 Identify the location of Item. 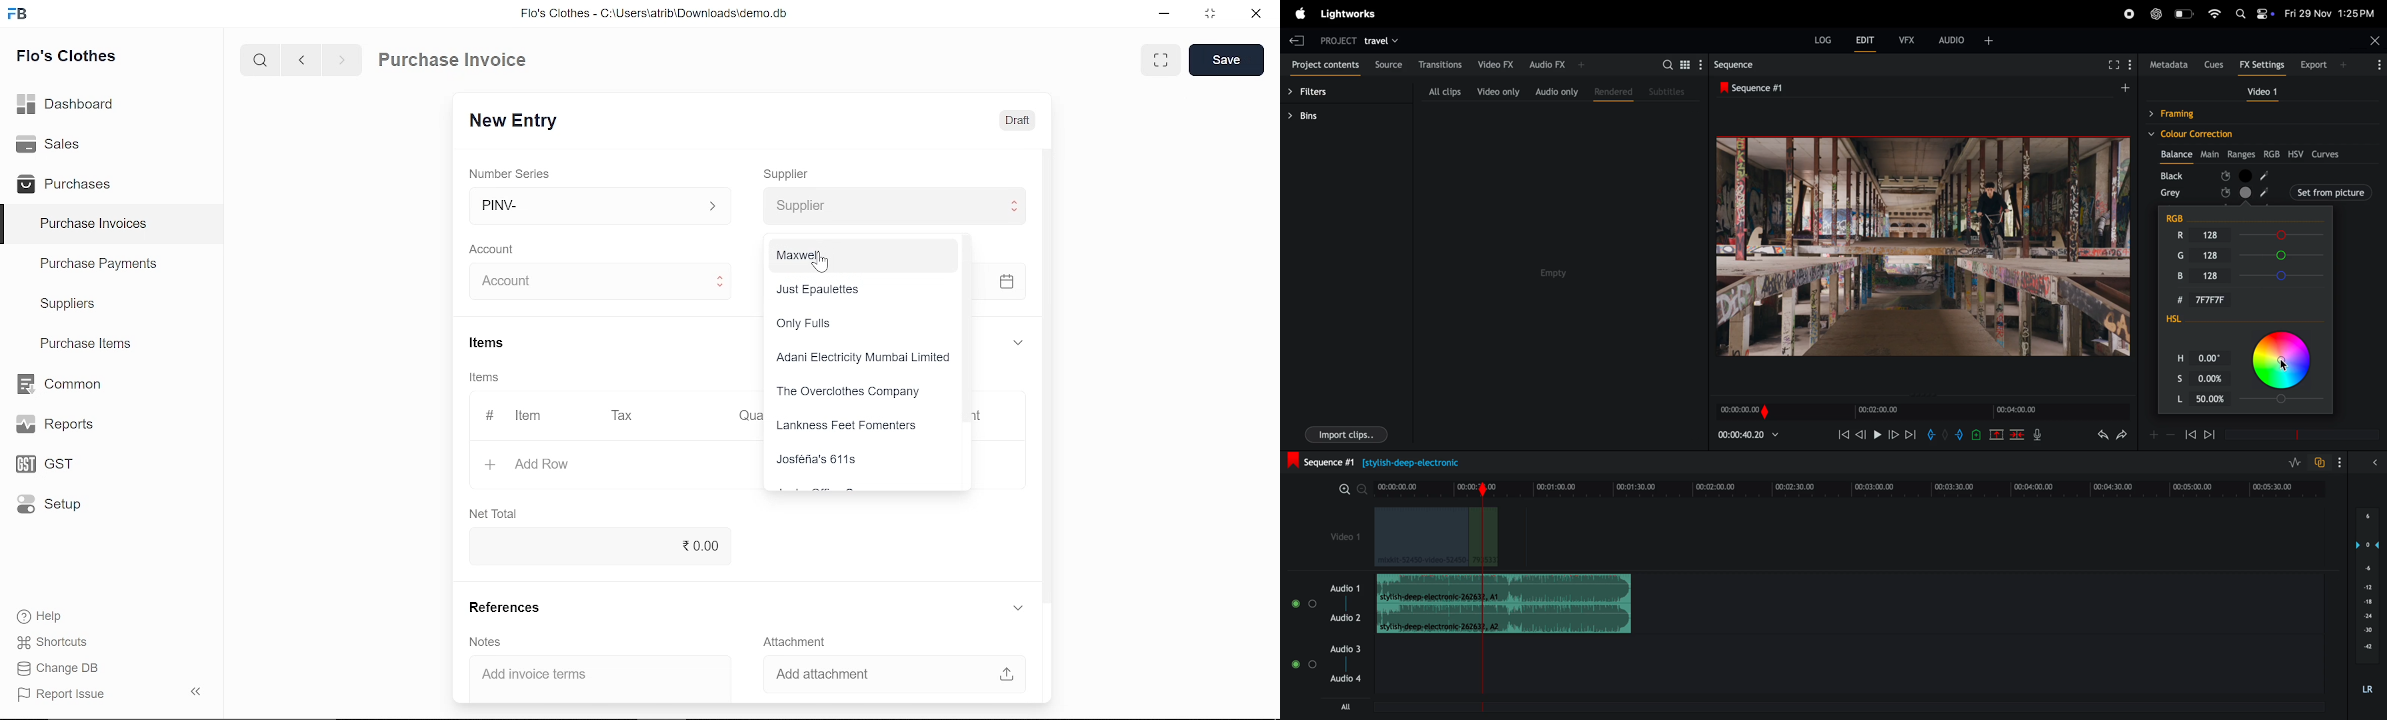
(514, 416).